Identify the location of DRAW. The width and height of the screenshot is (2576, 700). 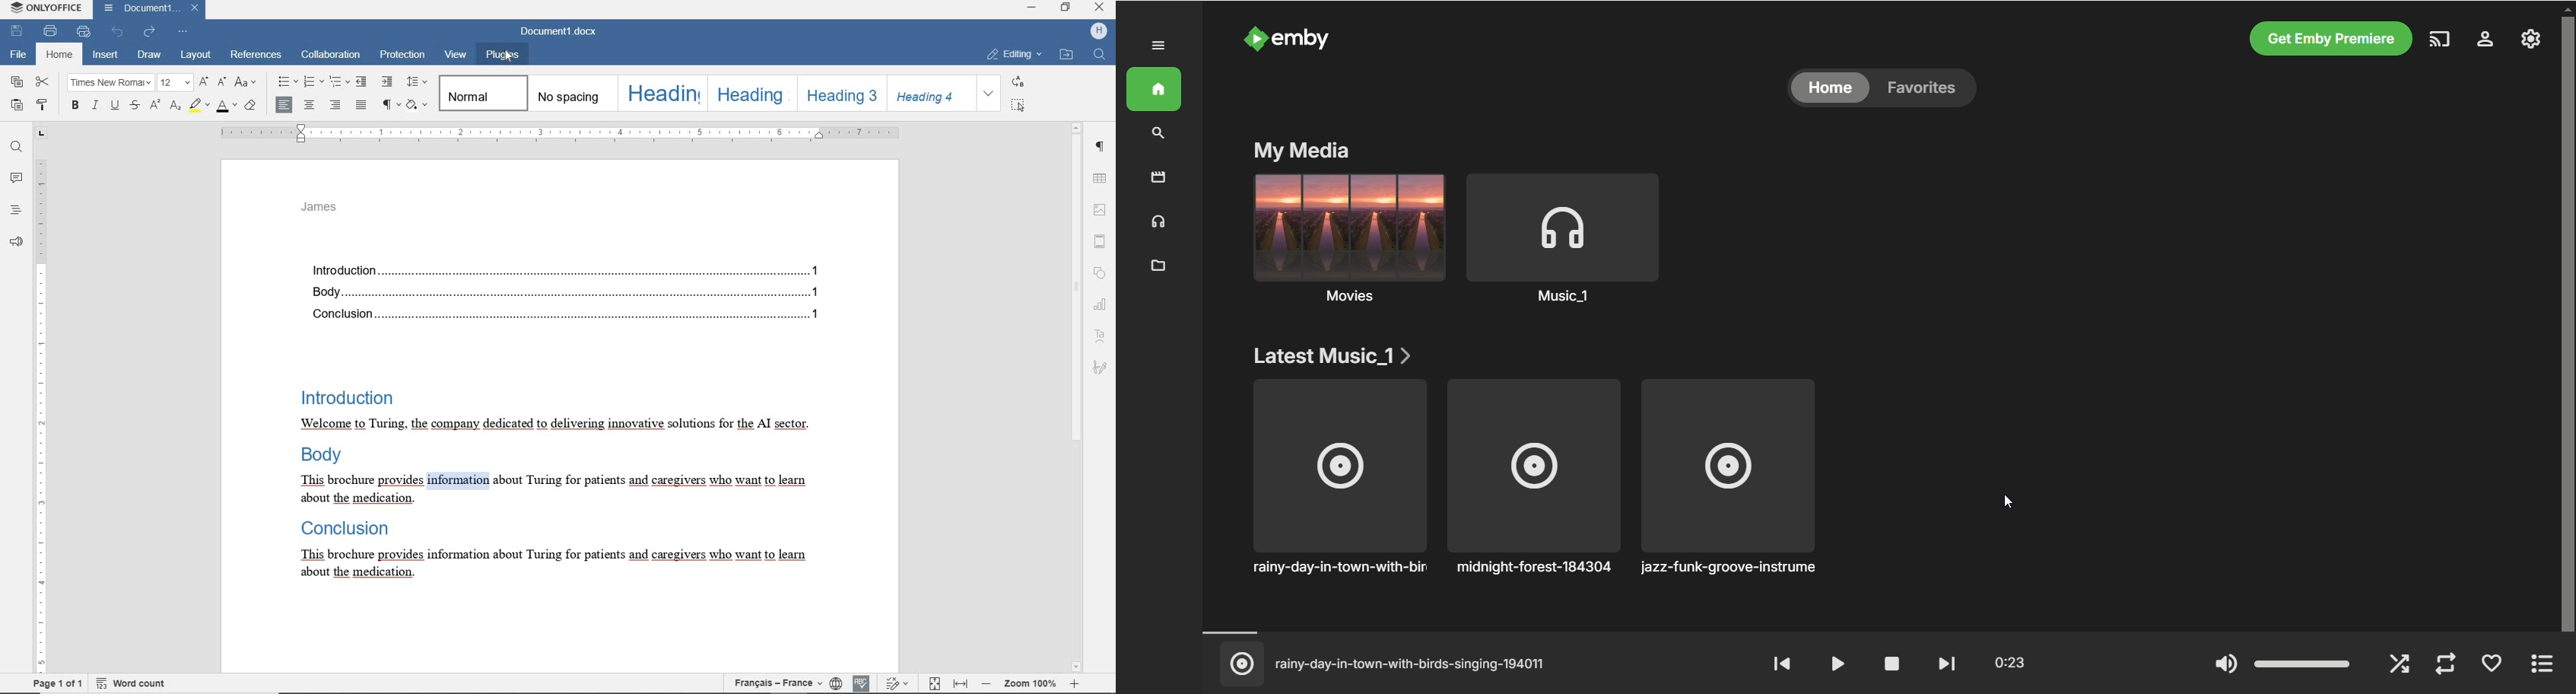
(149, 55).